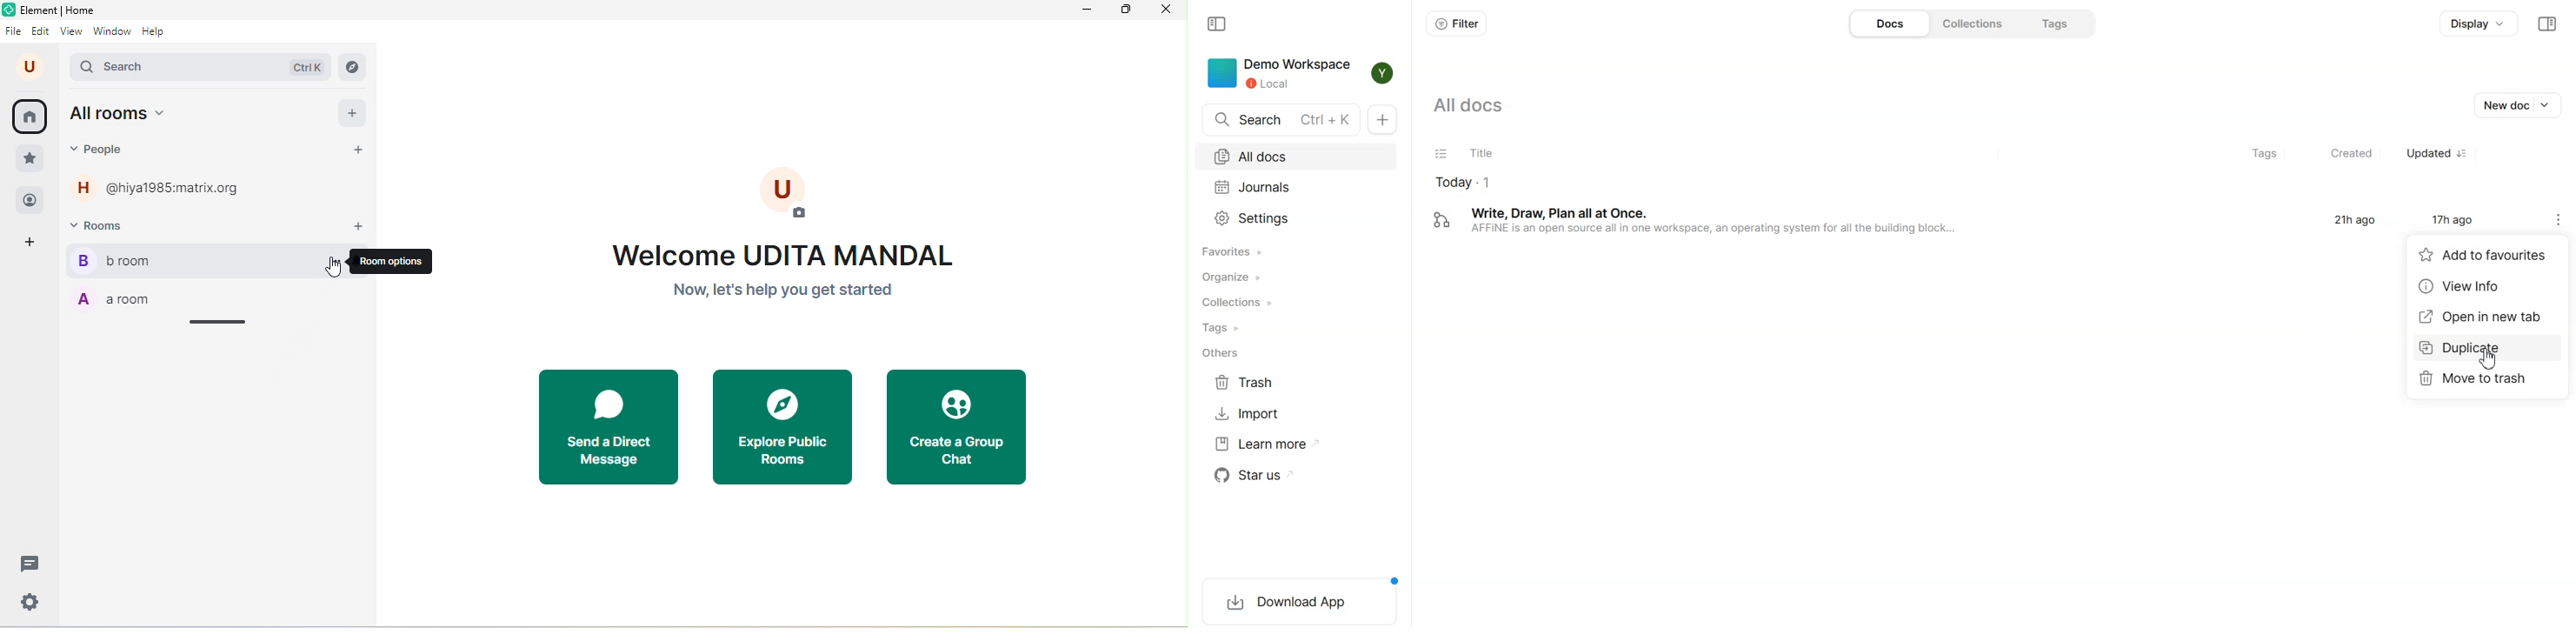  Describe the element at coordinates (393, 262) in the screenshot. I see `room options tooltips` at that location.